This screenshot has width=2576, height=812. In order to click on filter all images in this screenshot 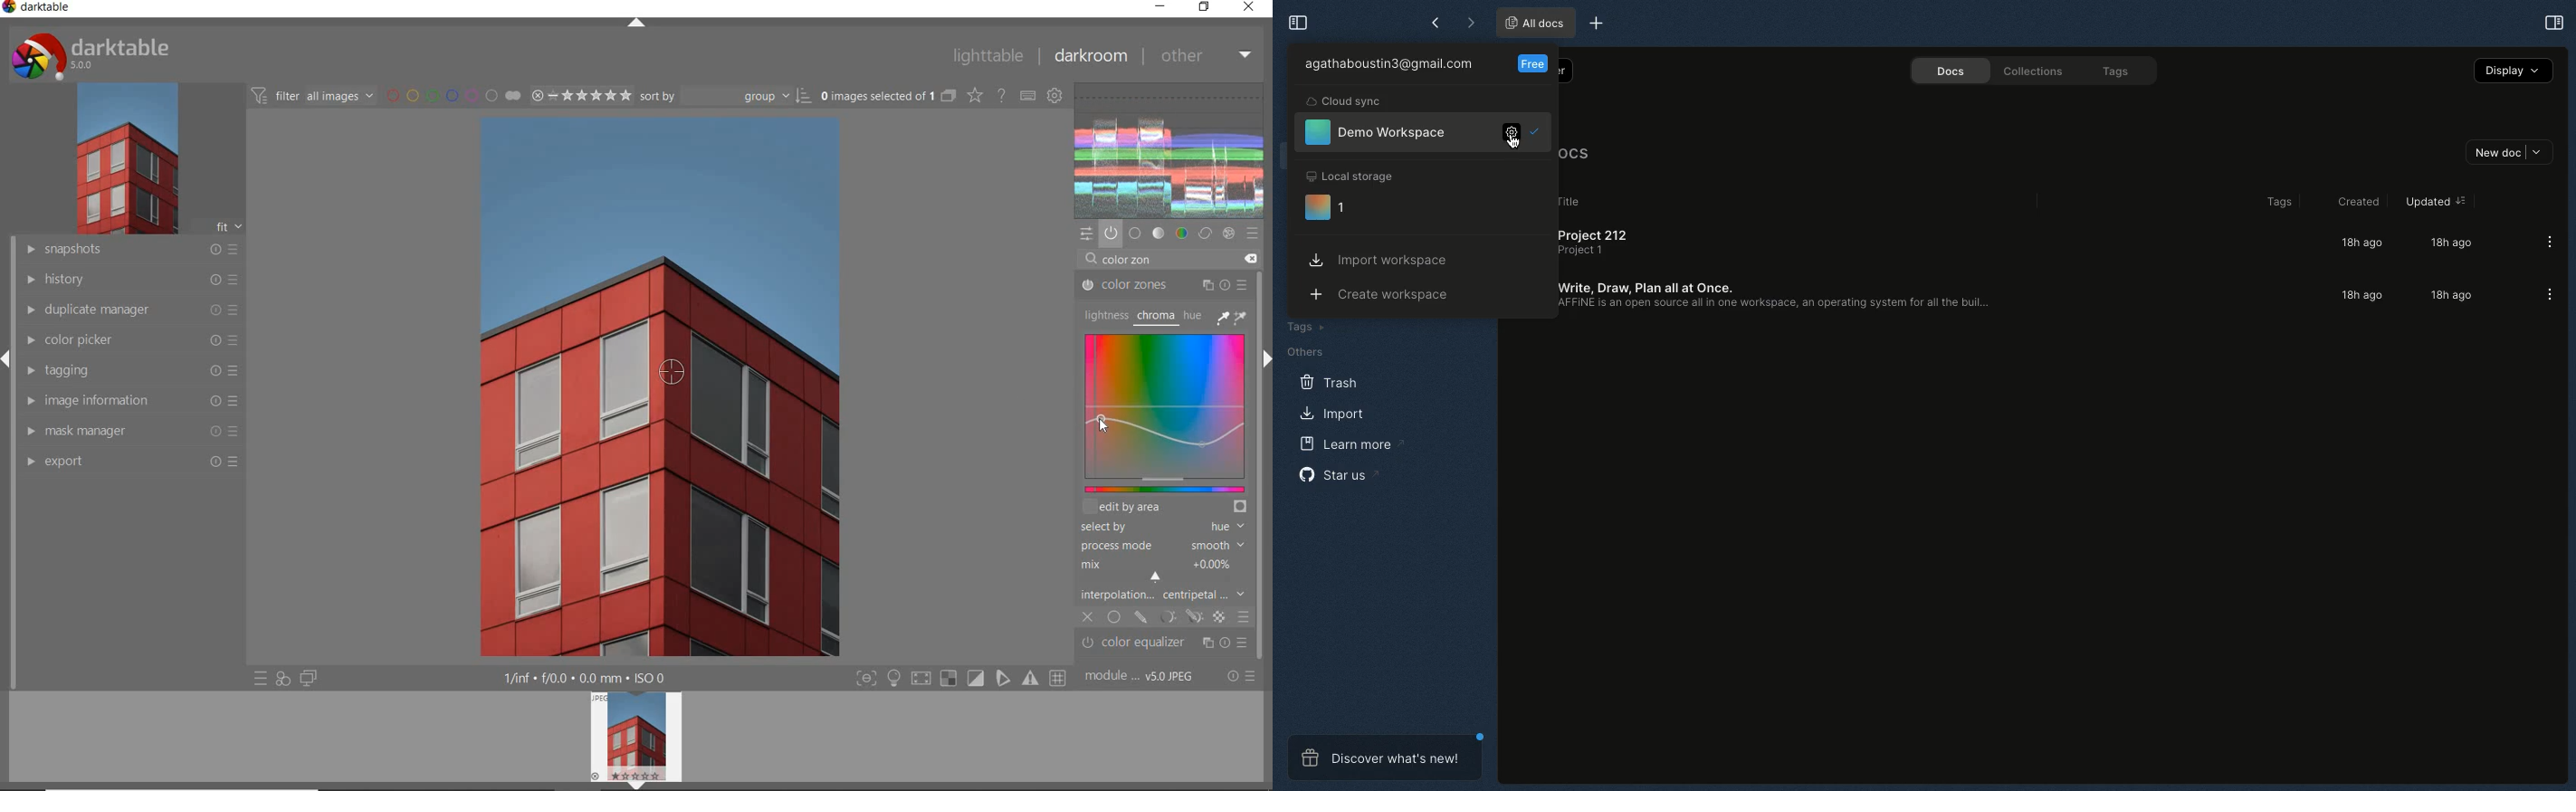, I will do `click(314, 95)`.